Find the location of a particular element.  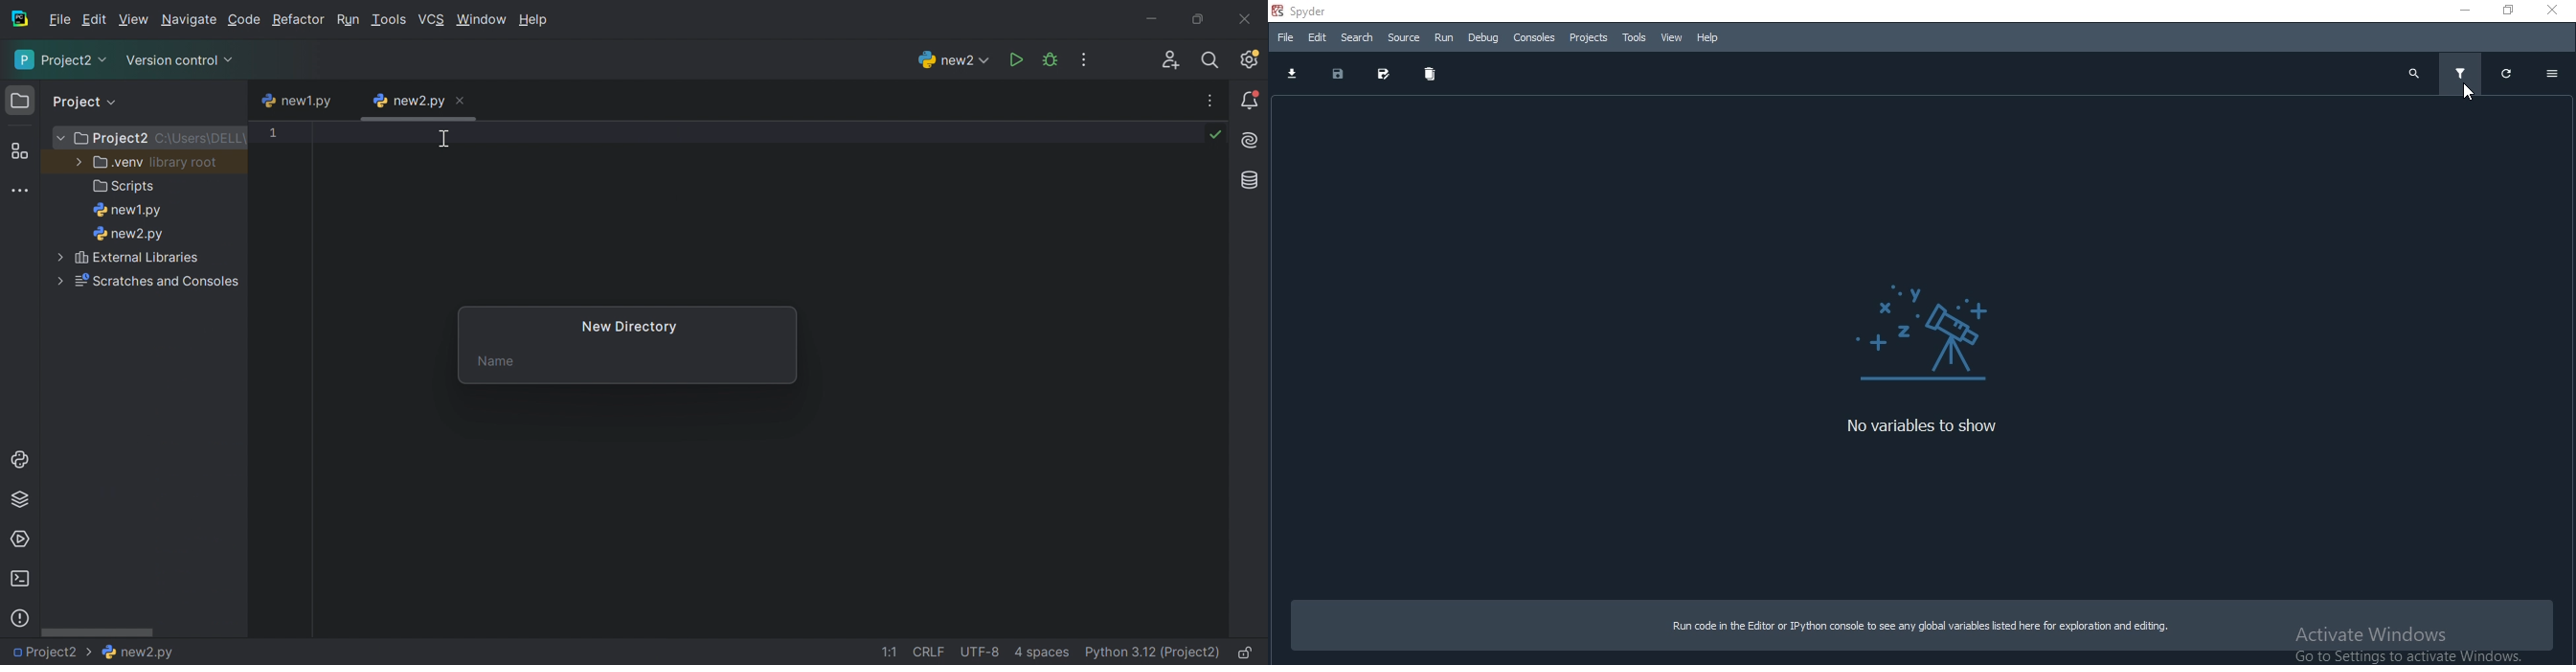

edit and save is located at coordinates (1385, 72).